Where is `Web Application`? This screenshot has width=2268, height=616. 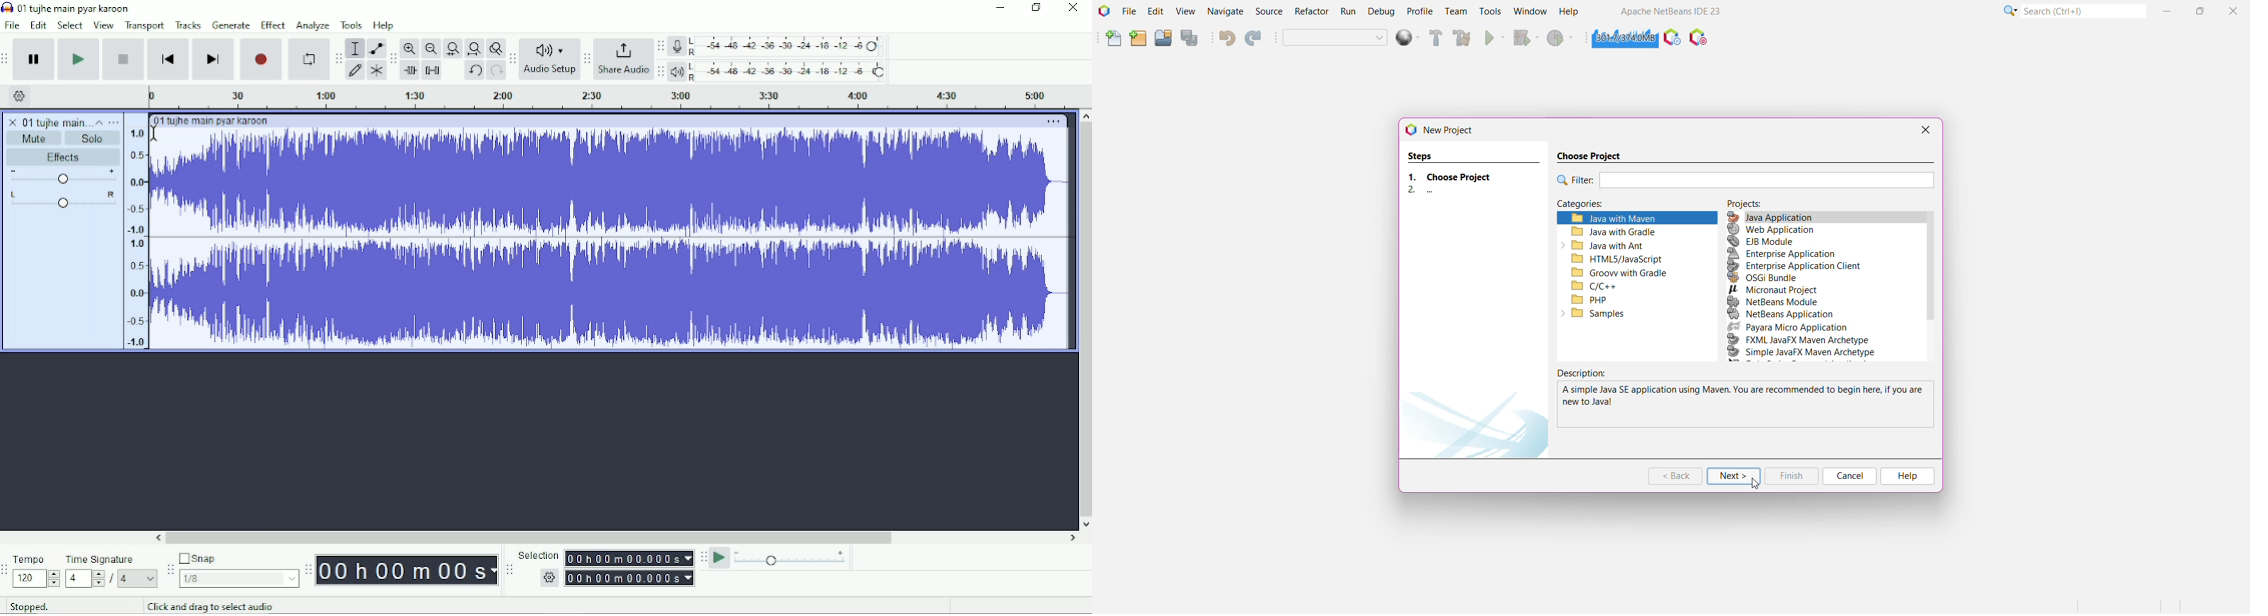 Web Application is located at coordinates (1822, 231).